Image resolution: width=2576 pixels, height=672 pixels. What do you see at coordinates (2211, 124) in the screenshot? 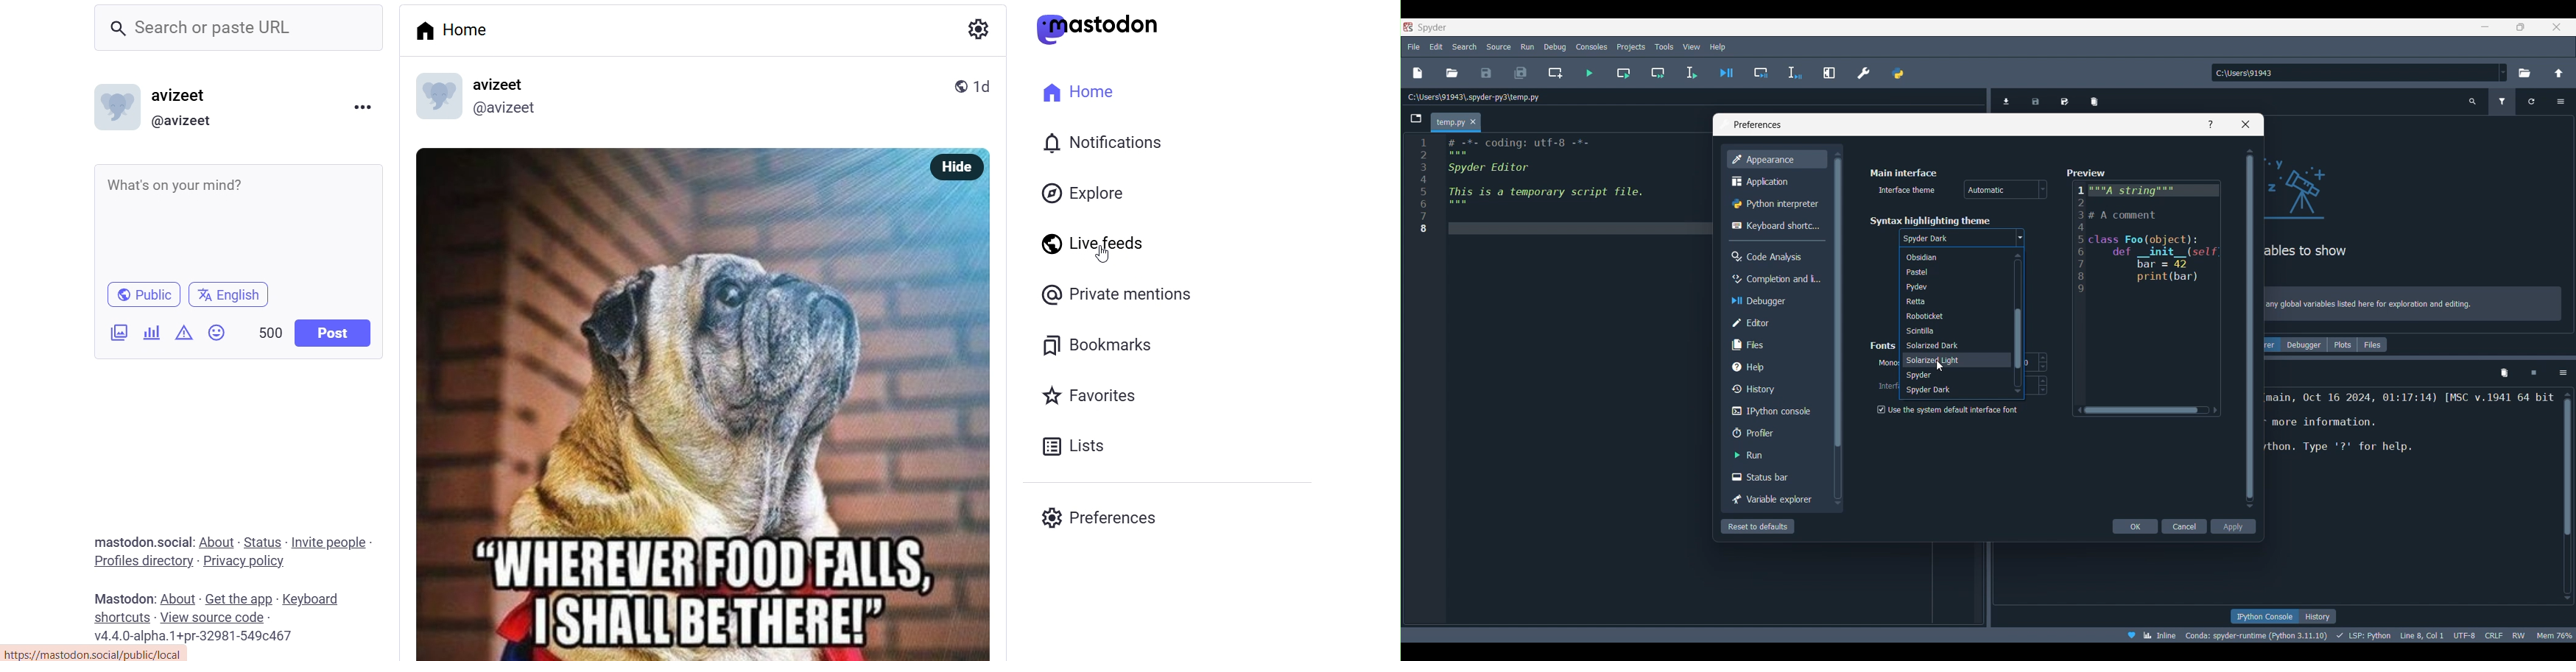
I see `Help` at bounding box center [2211, 124].